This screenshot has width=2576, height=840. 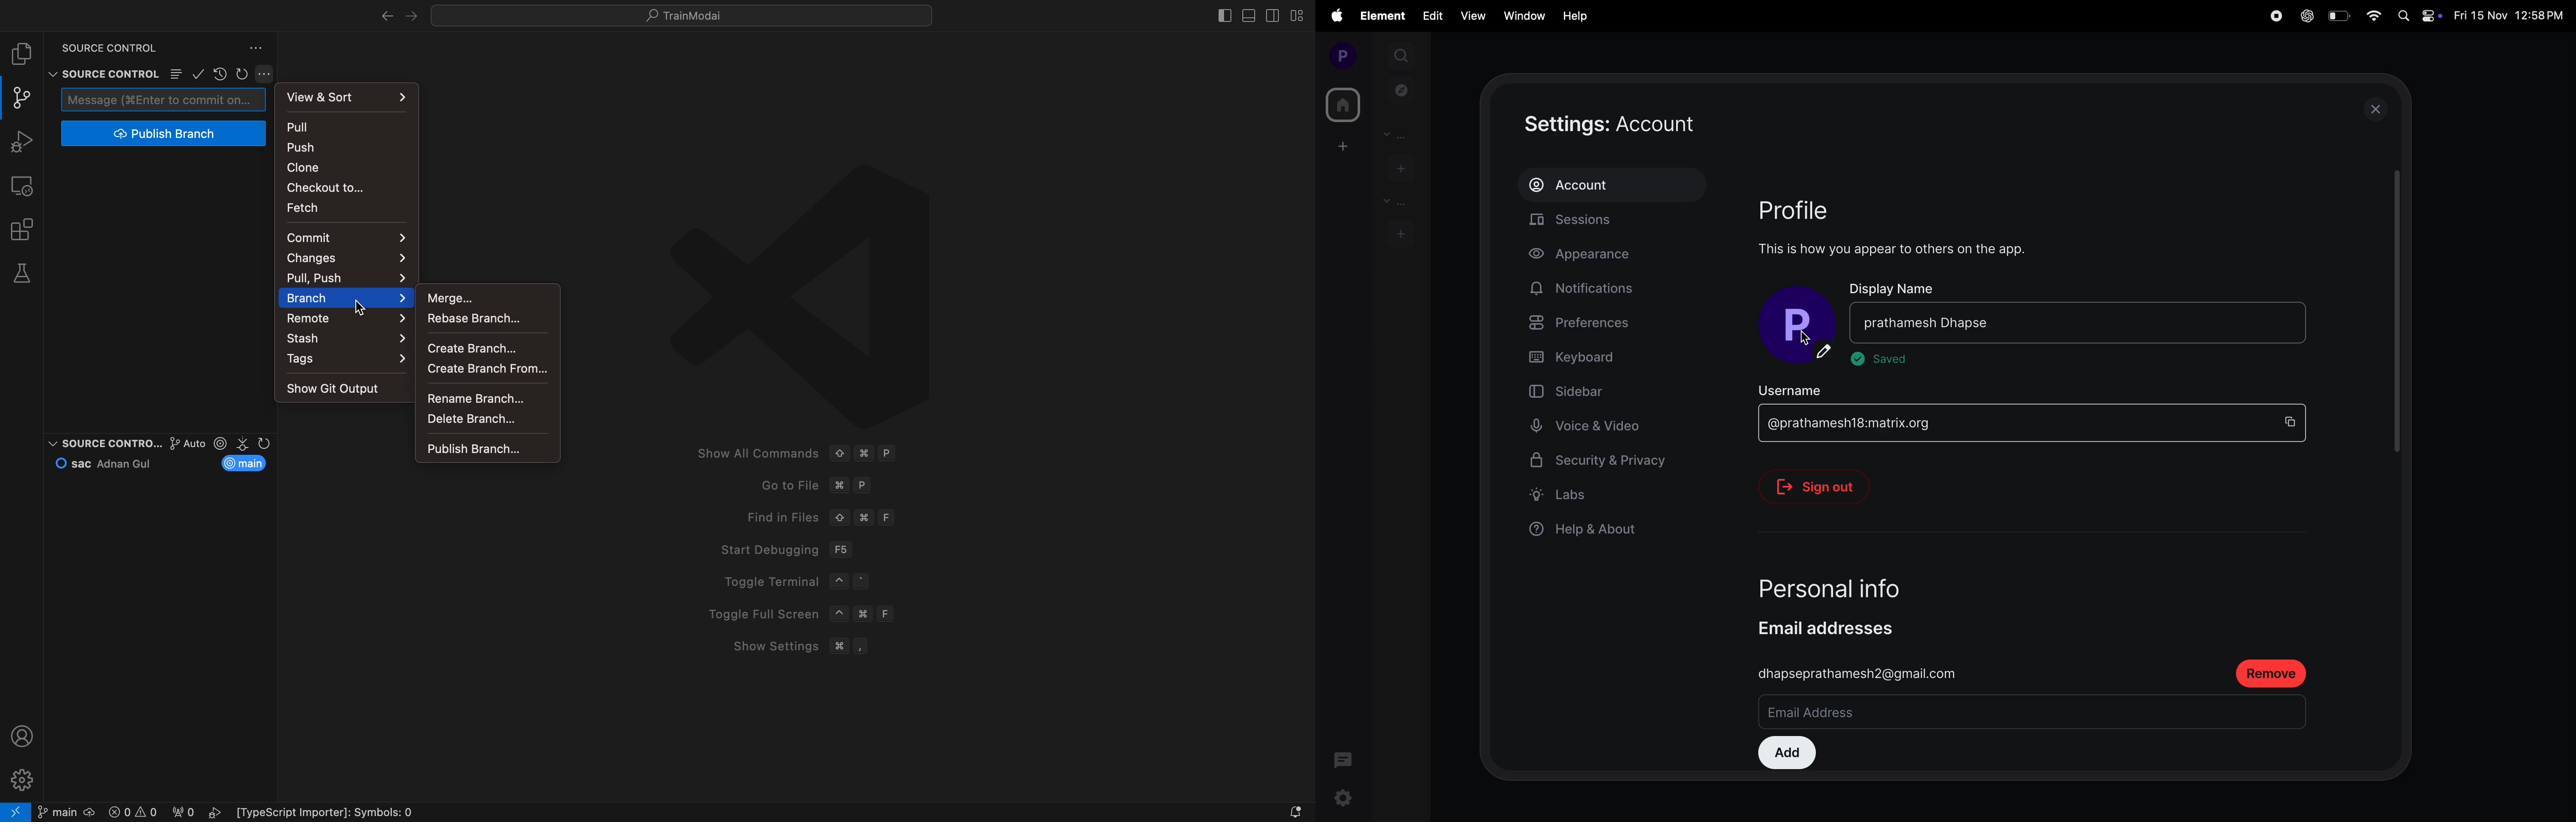 I want to click on search1, so click(x=1402, y=54).